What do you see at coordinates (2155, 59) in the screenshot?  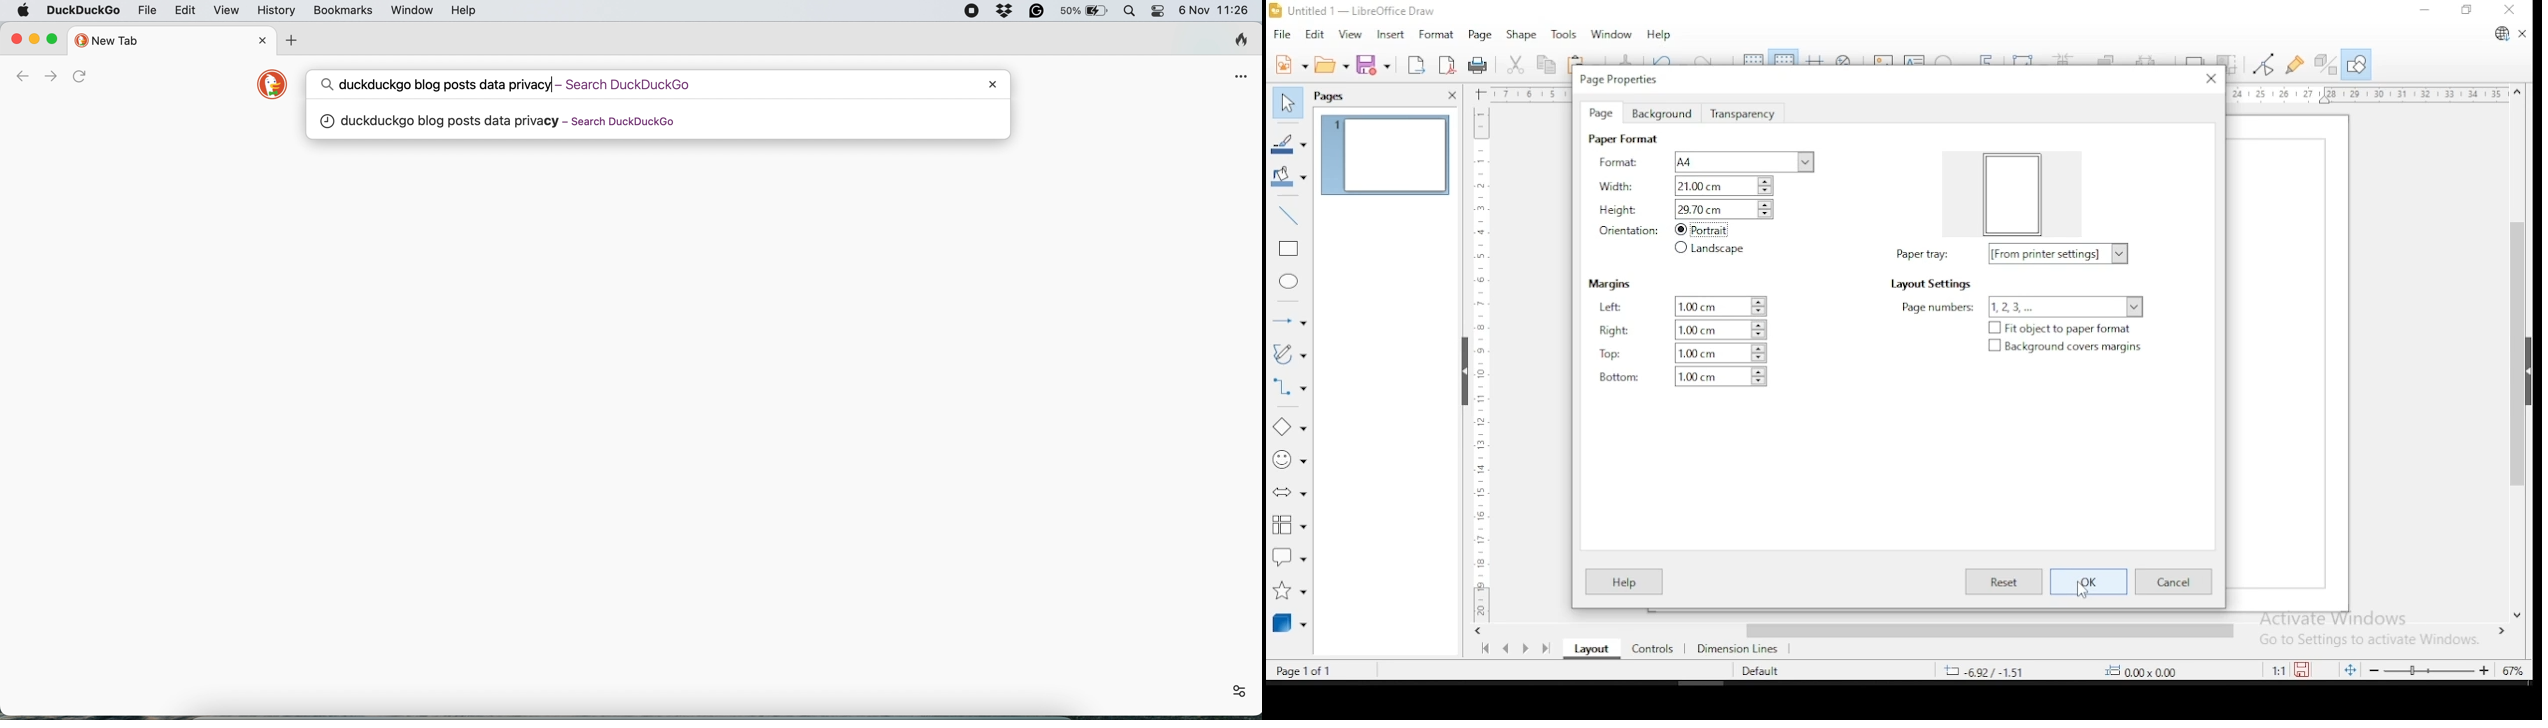 I see `select at least three objects to distribute` at bounding box center [2155, 59].